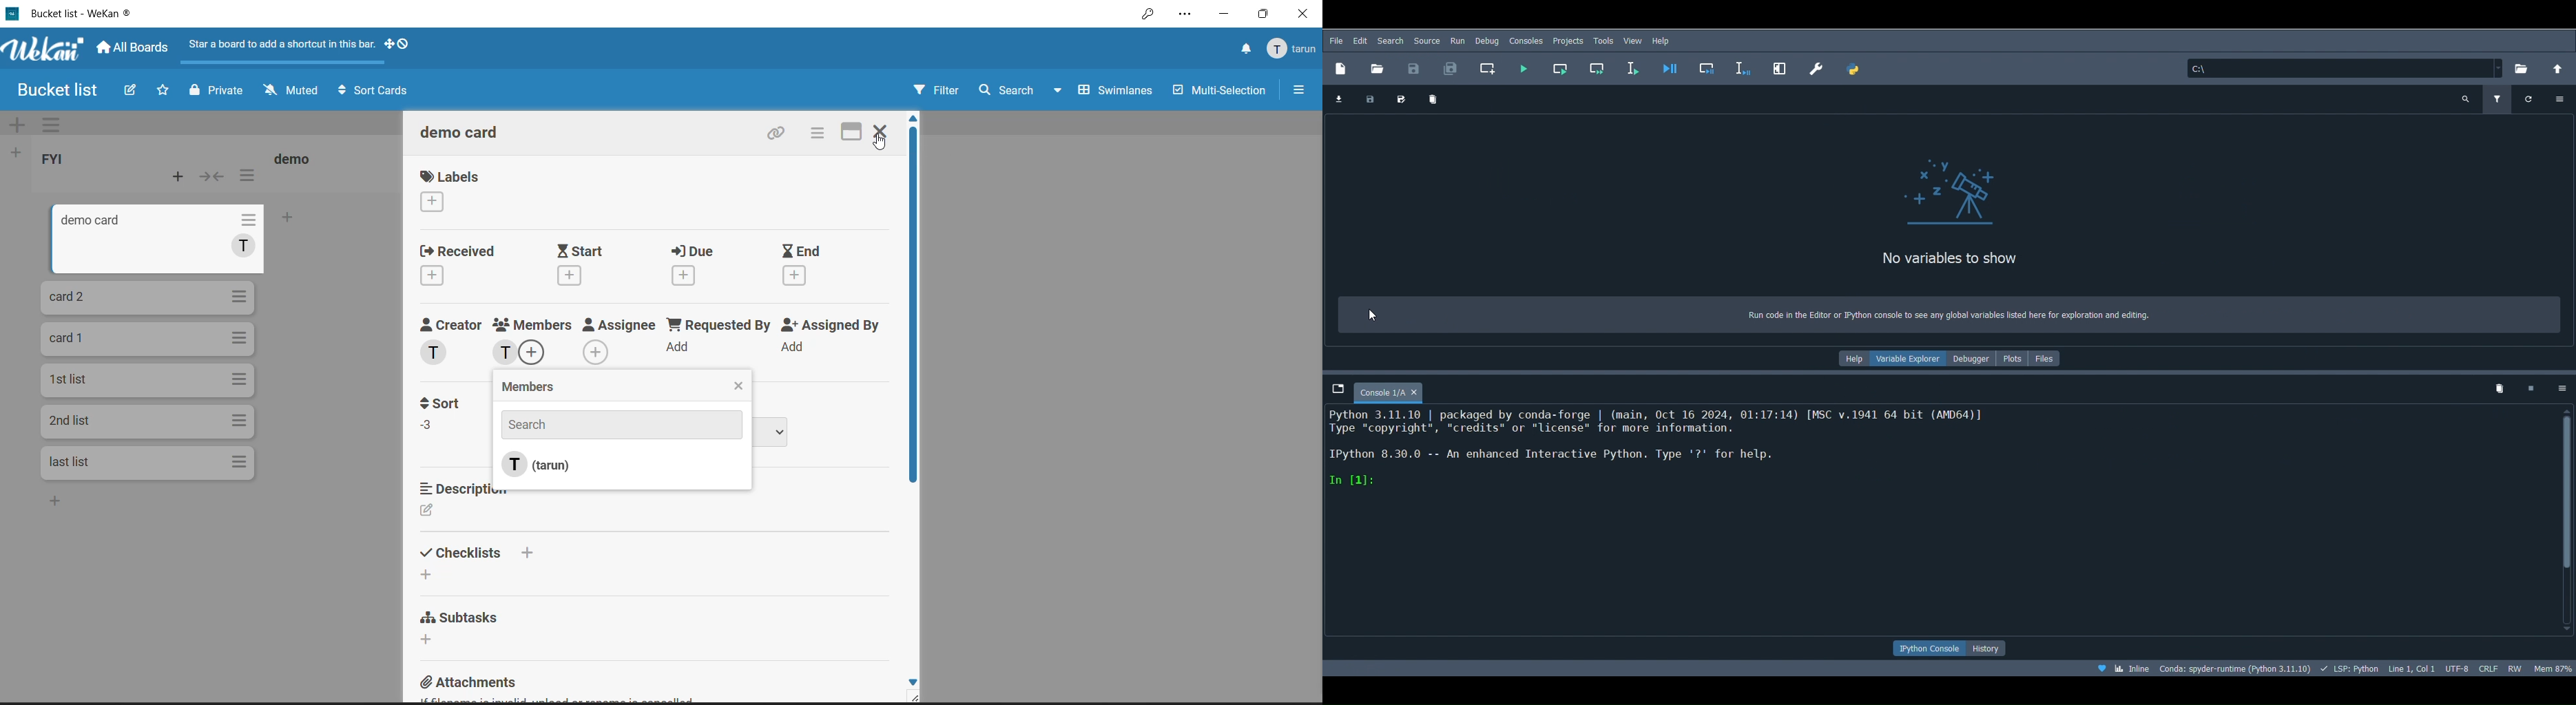 This screenshot has width=2576, height=728. I want to click on list title, so click(296, 158).